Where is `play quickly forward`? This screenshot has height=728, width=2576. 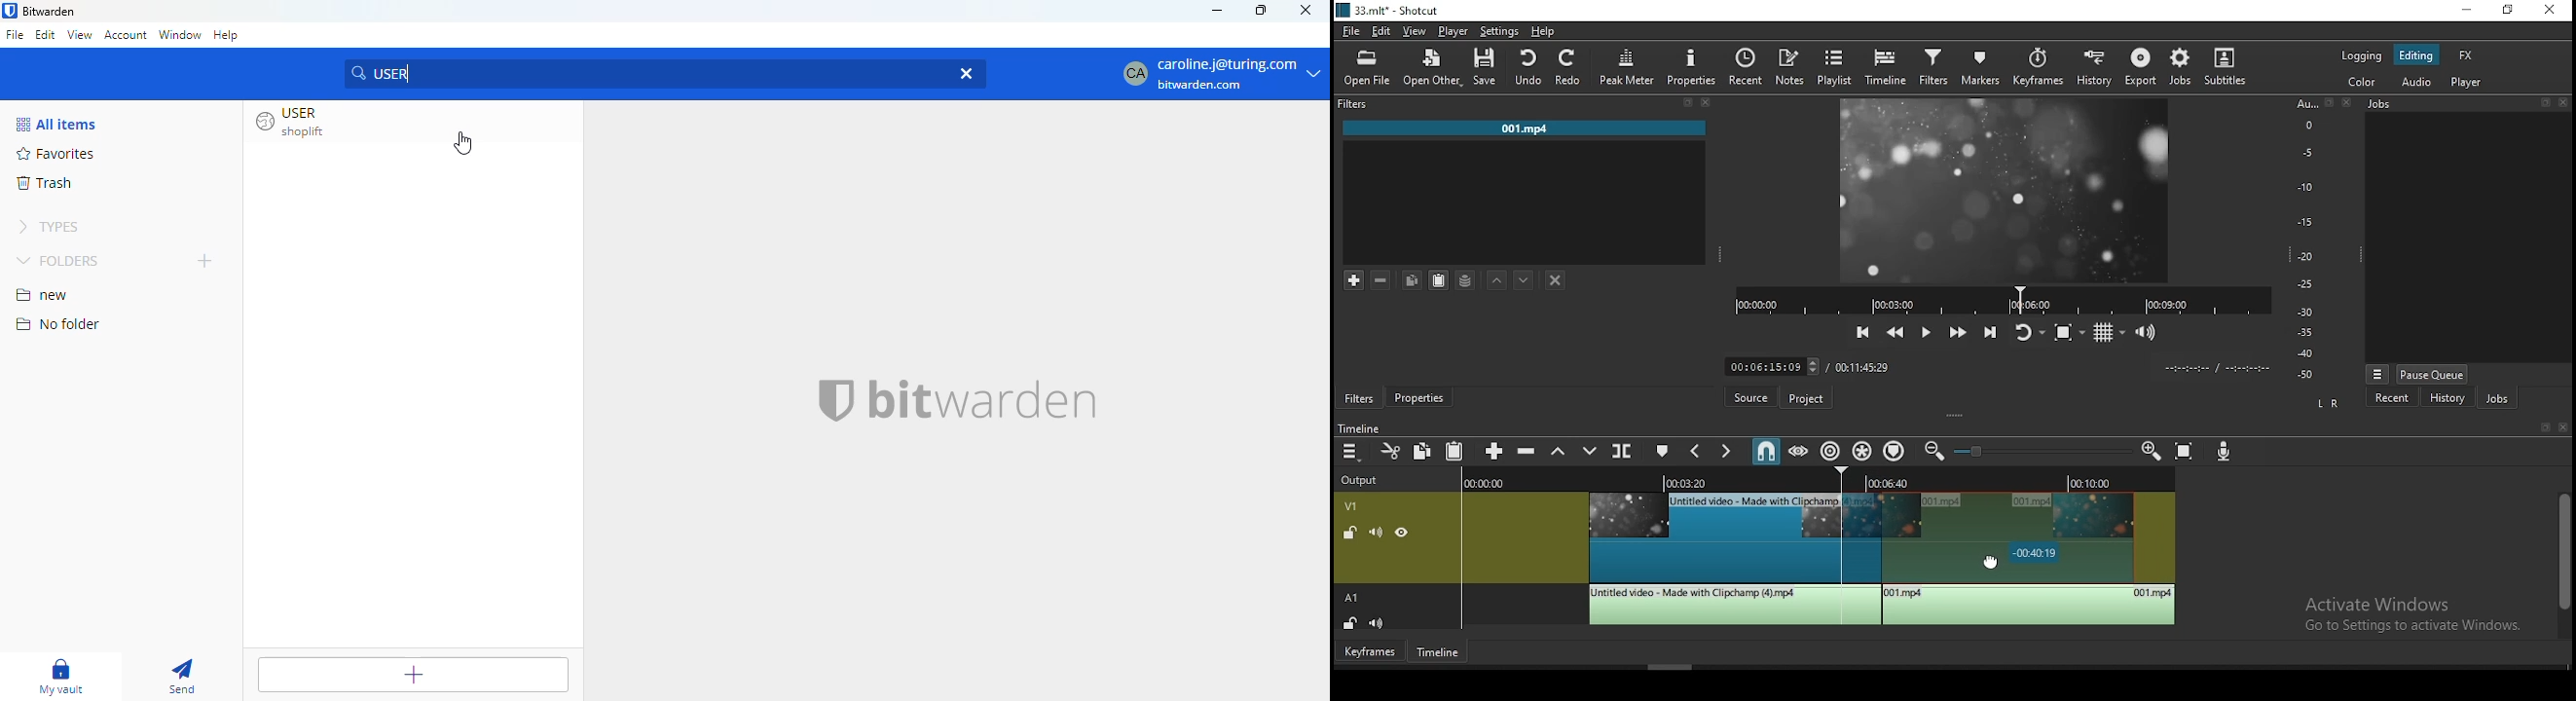
play quickly forward is located at coordinates (1959, 332).